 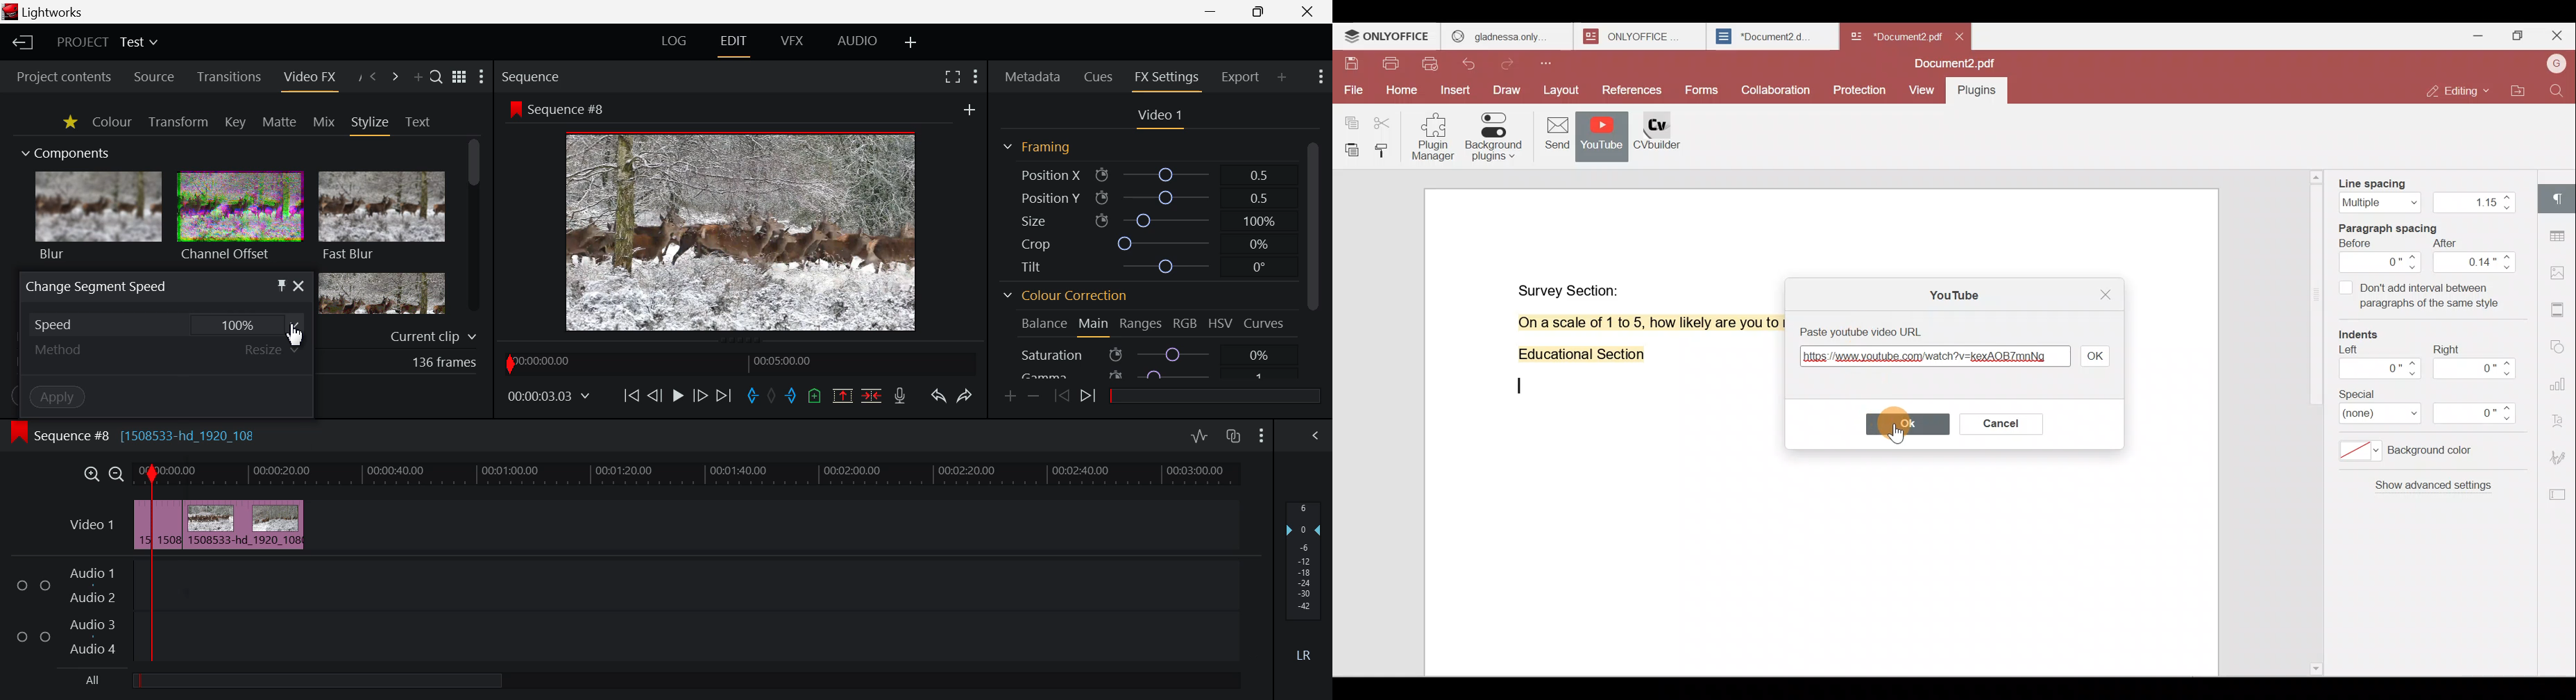 What do you see at coordinates (2095, 355) in the screenshot?
I see `OK` at bounding box center [2095, 355].